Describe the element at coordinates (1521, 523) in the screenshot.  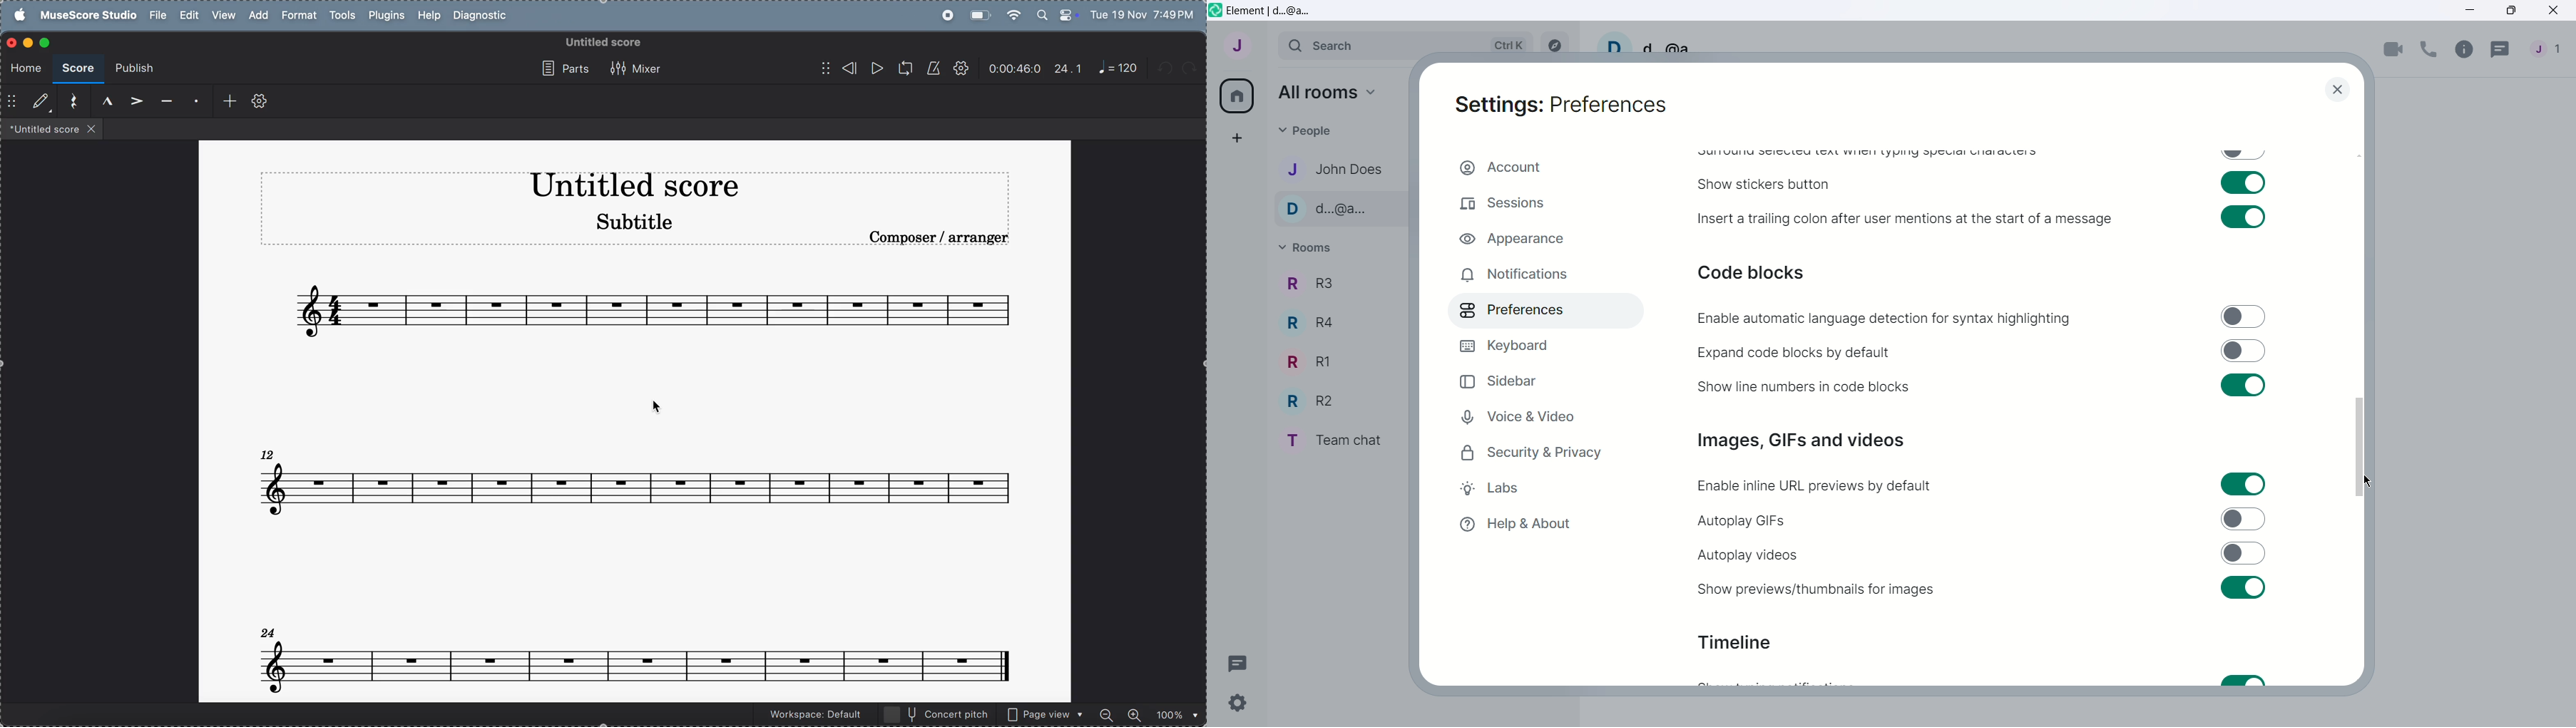
I see `Help and About` at that location.